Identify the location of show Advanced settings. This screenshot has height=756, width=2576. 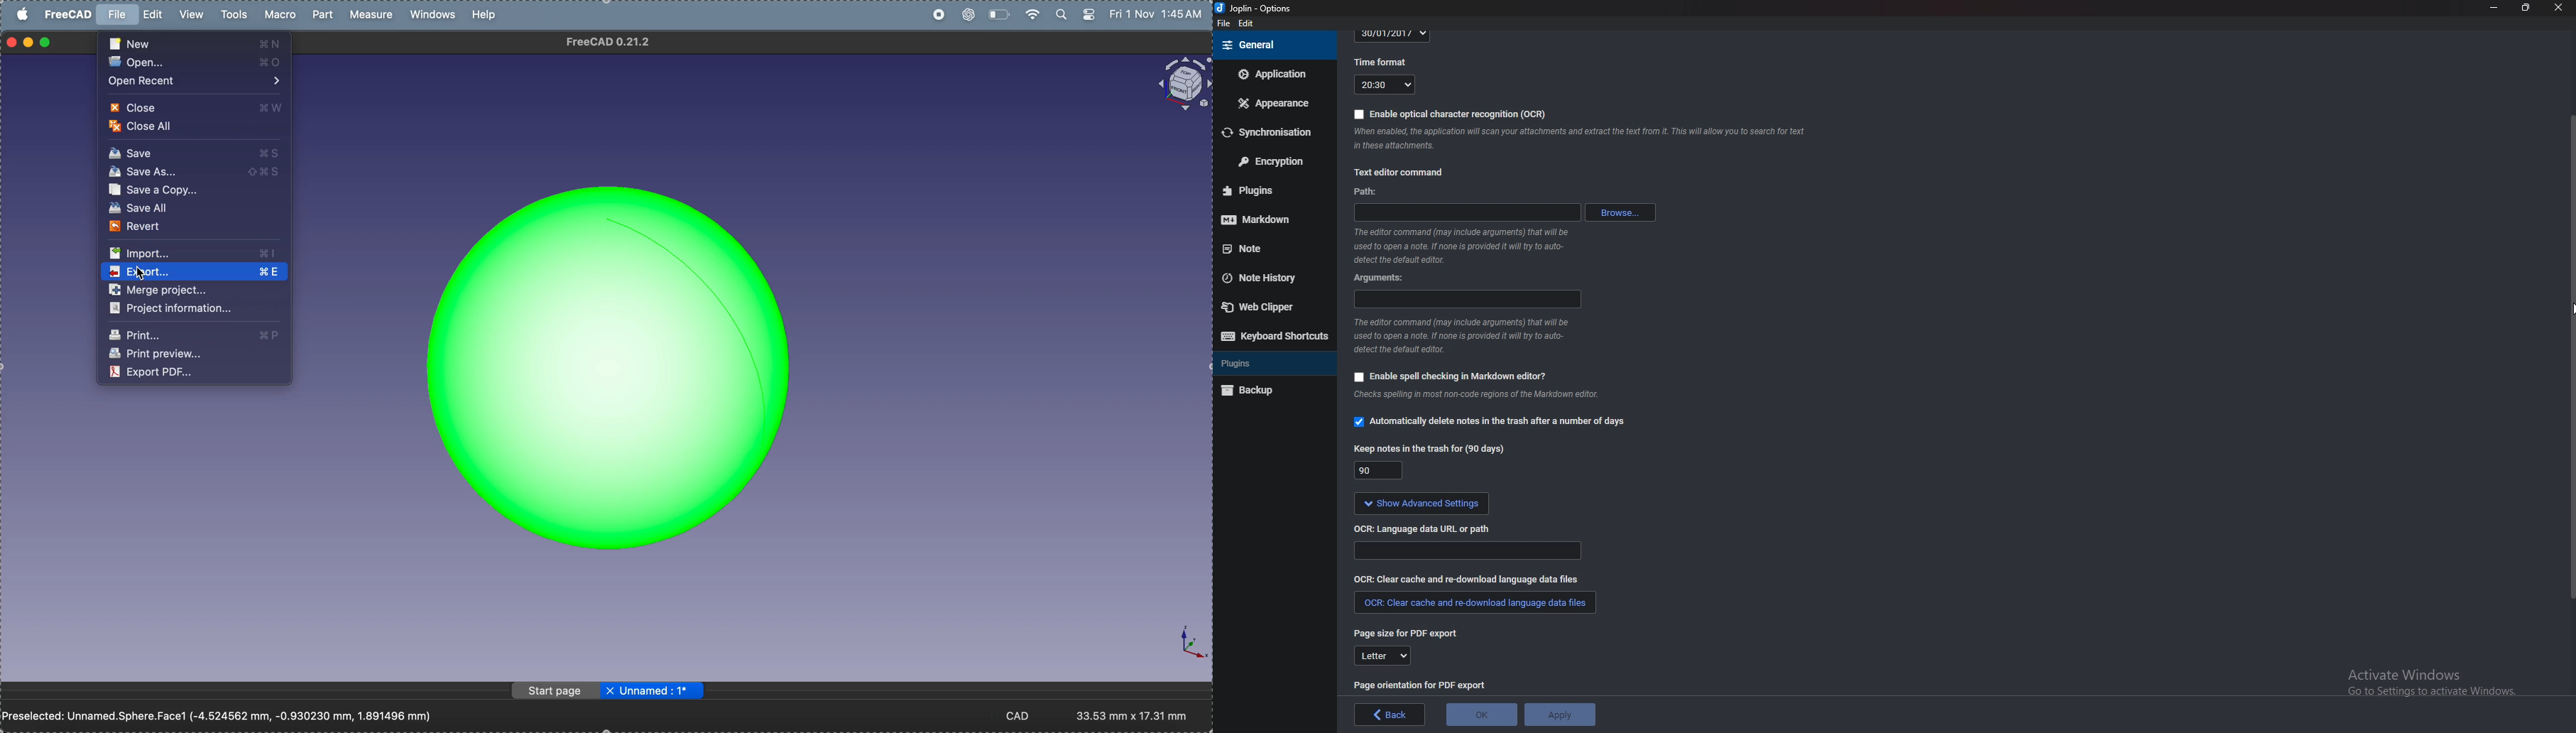
(1421, 504).